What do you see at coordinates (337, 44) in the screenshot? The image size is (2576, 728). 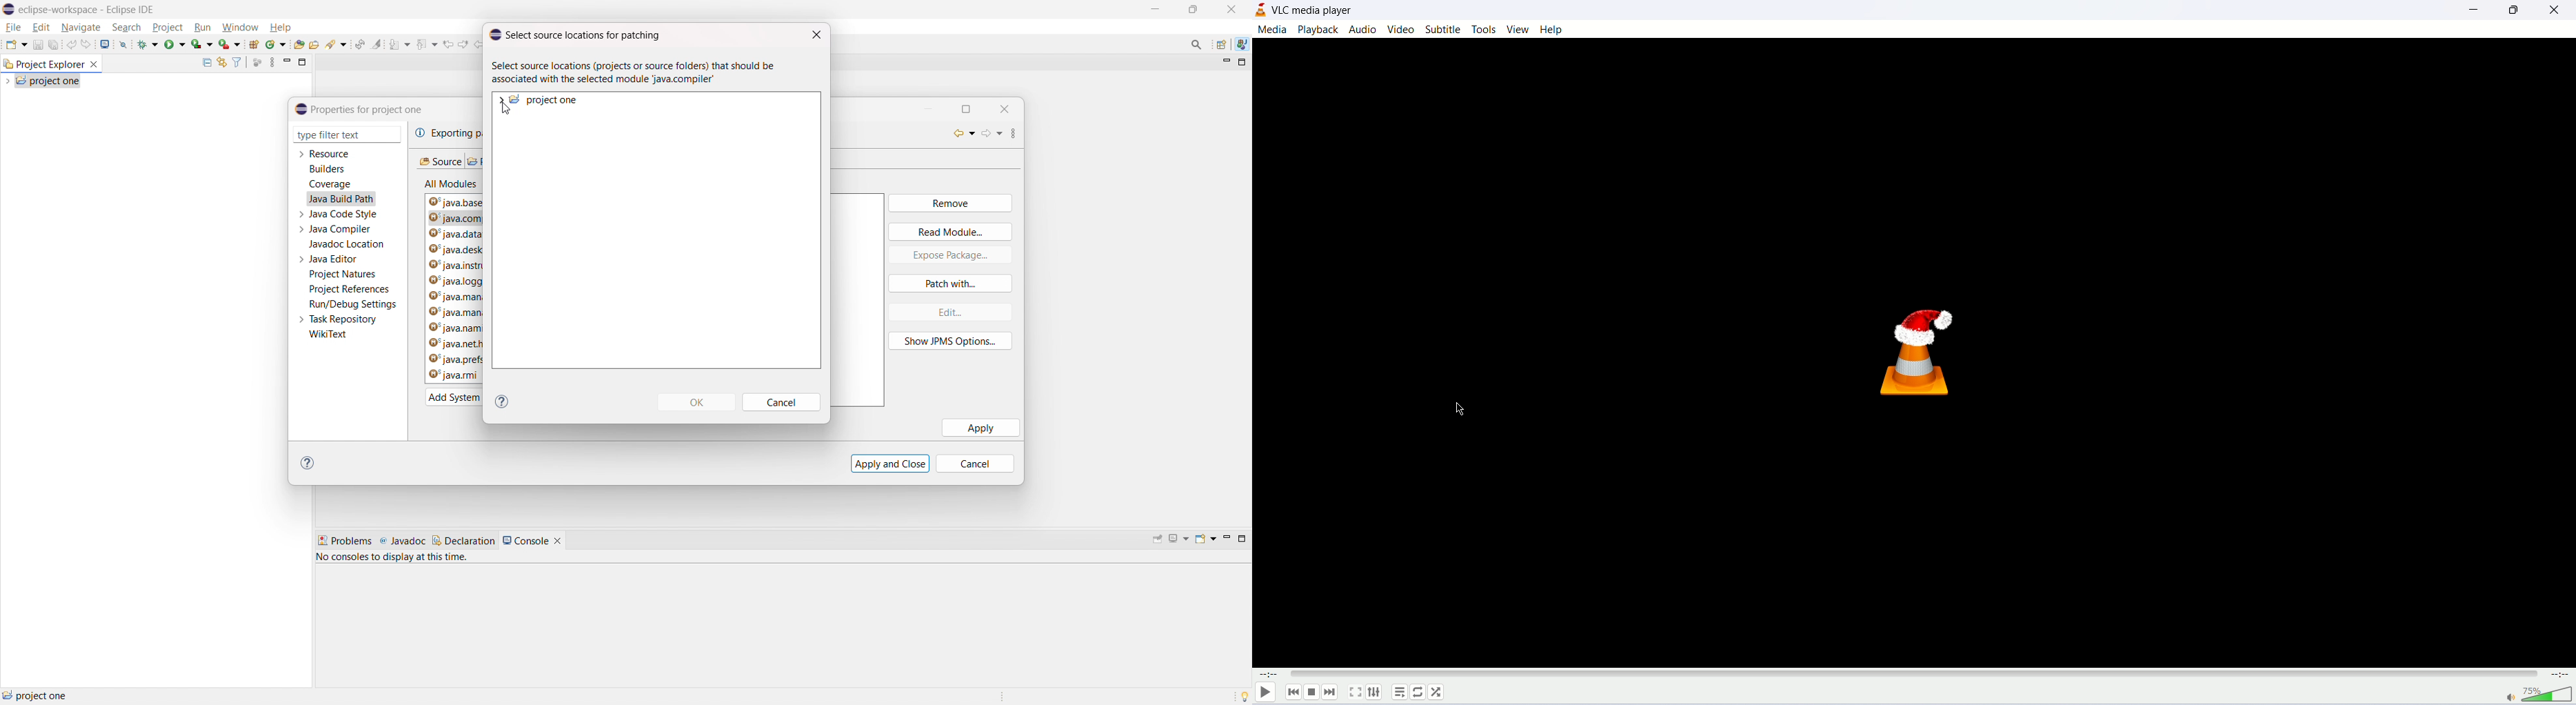 I see `search` at bounding box center [337, 44].